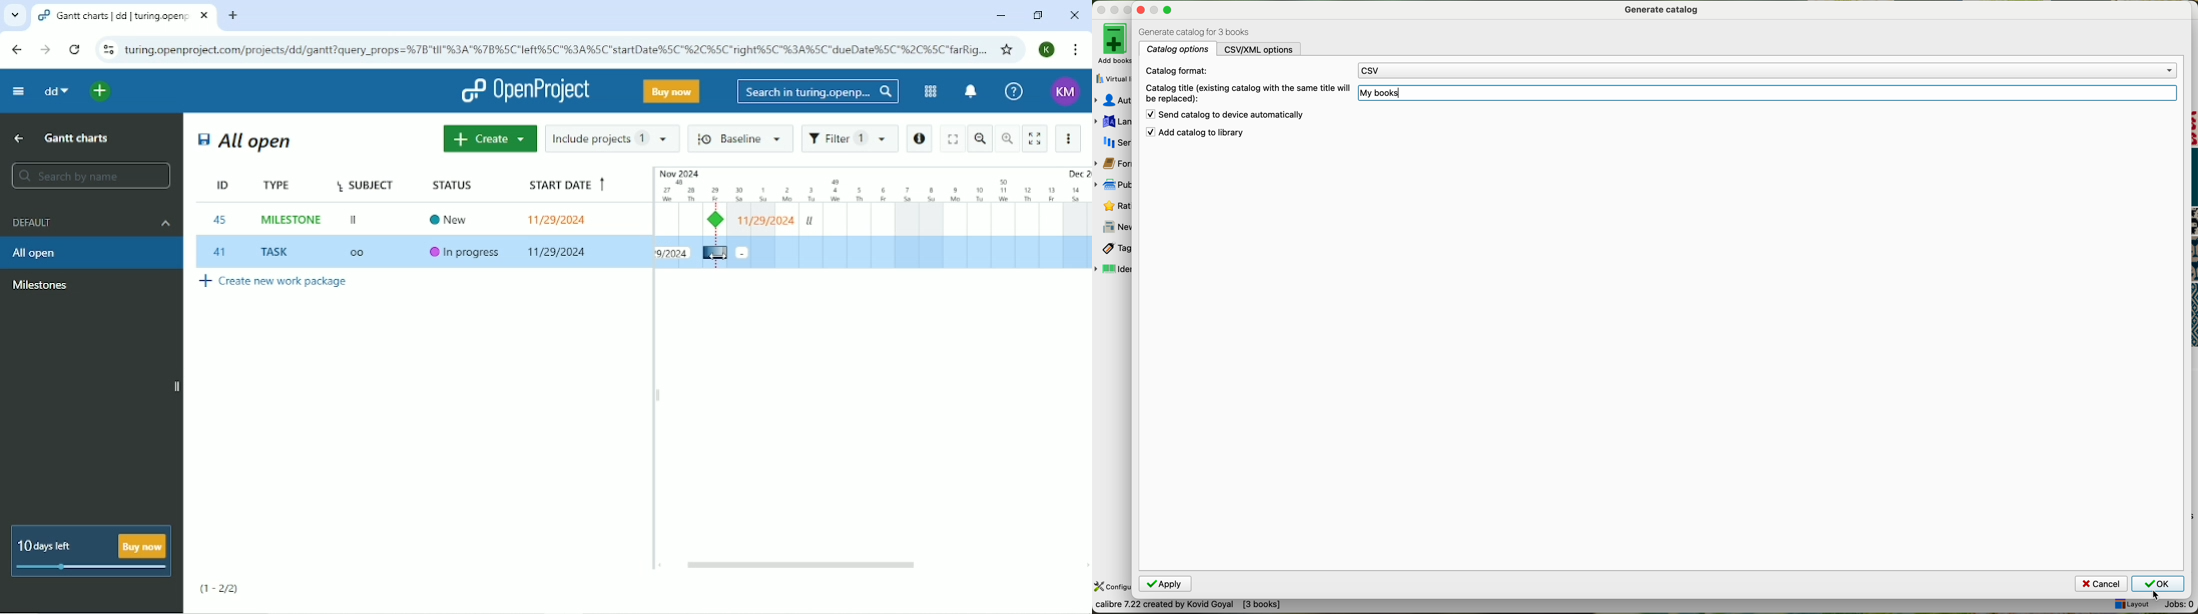  I want to click on convert books between different e-book formats, so click(1188, 606).